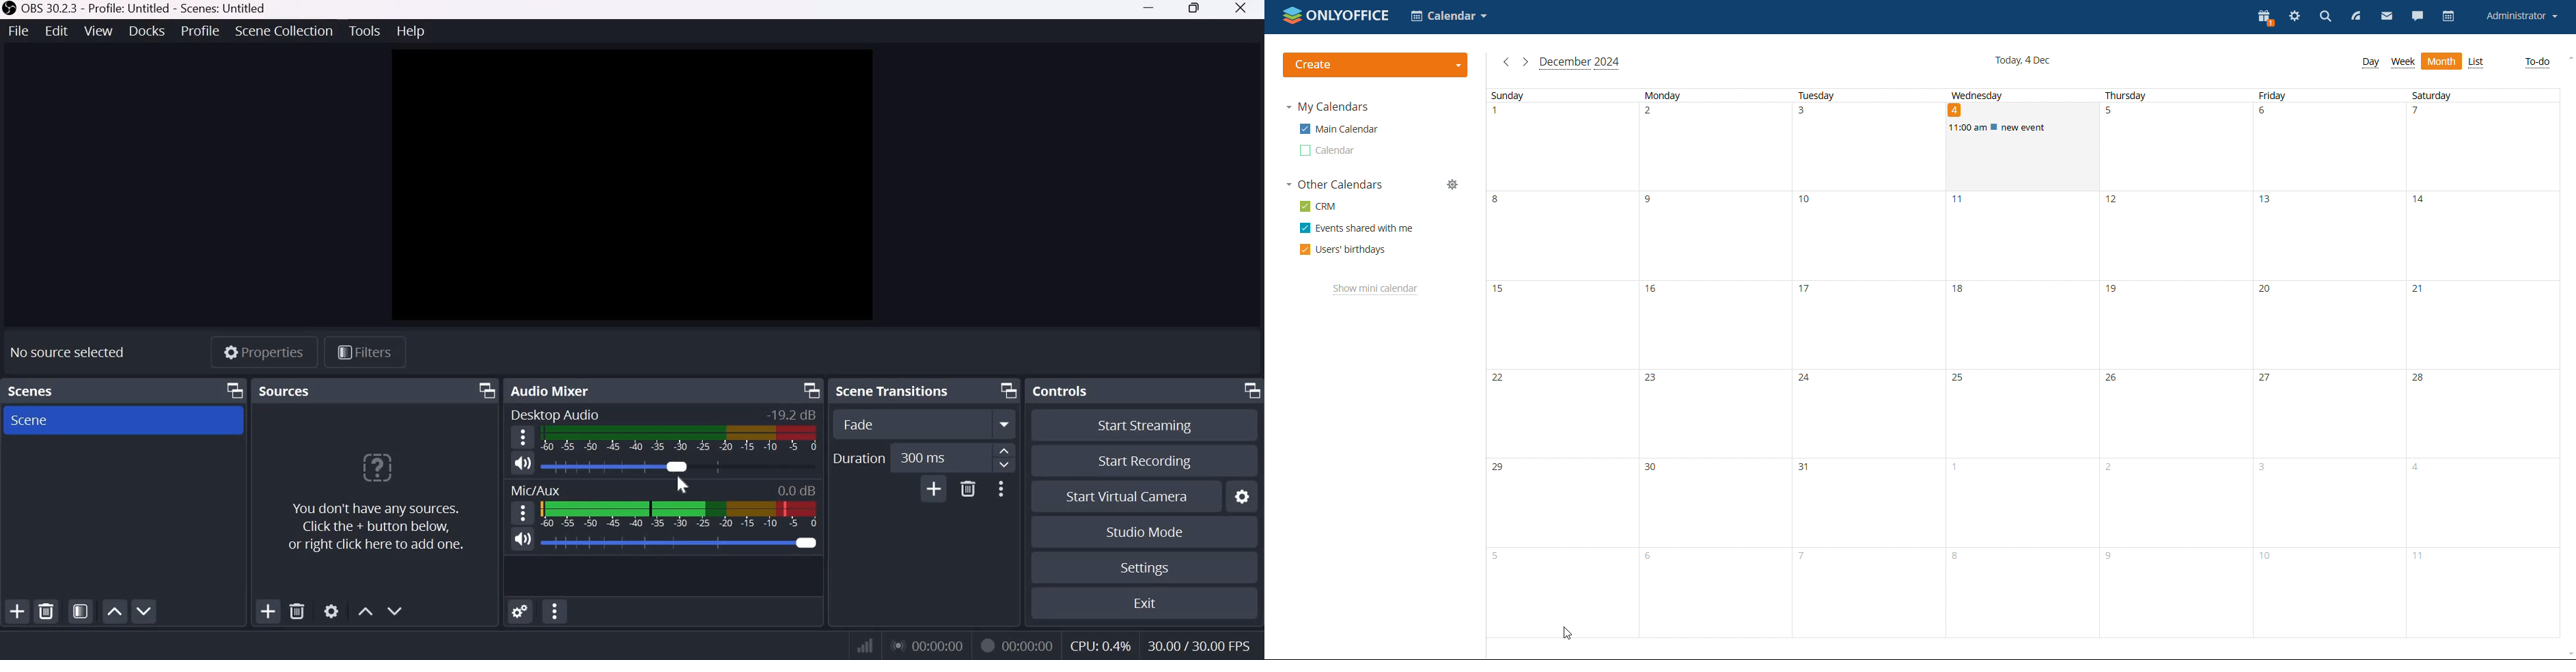  I want to click on Controls, so click(1062, 390).